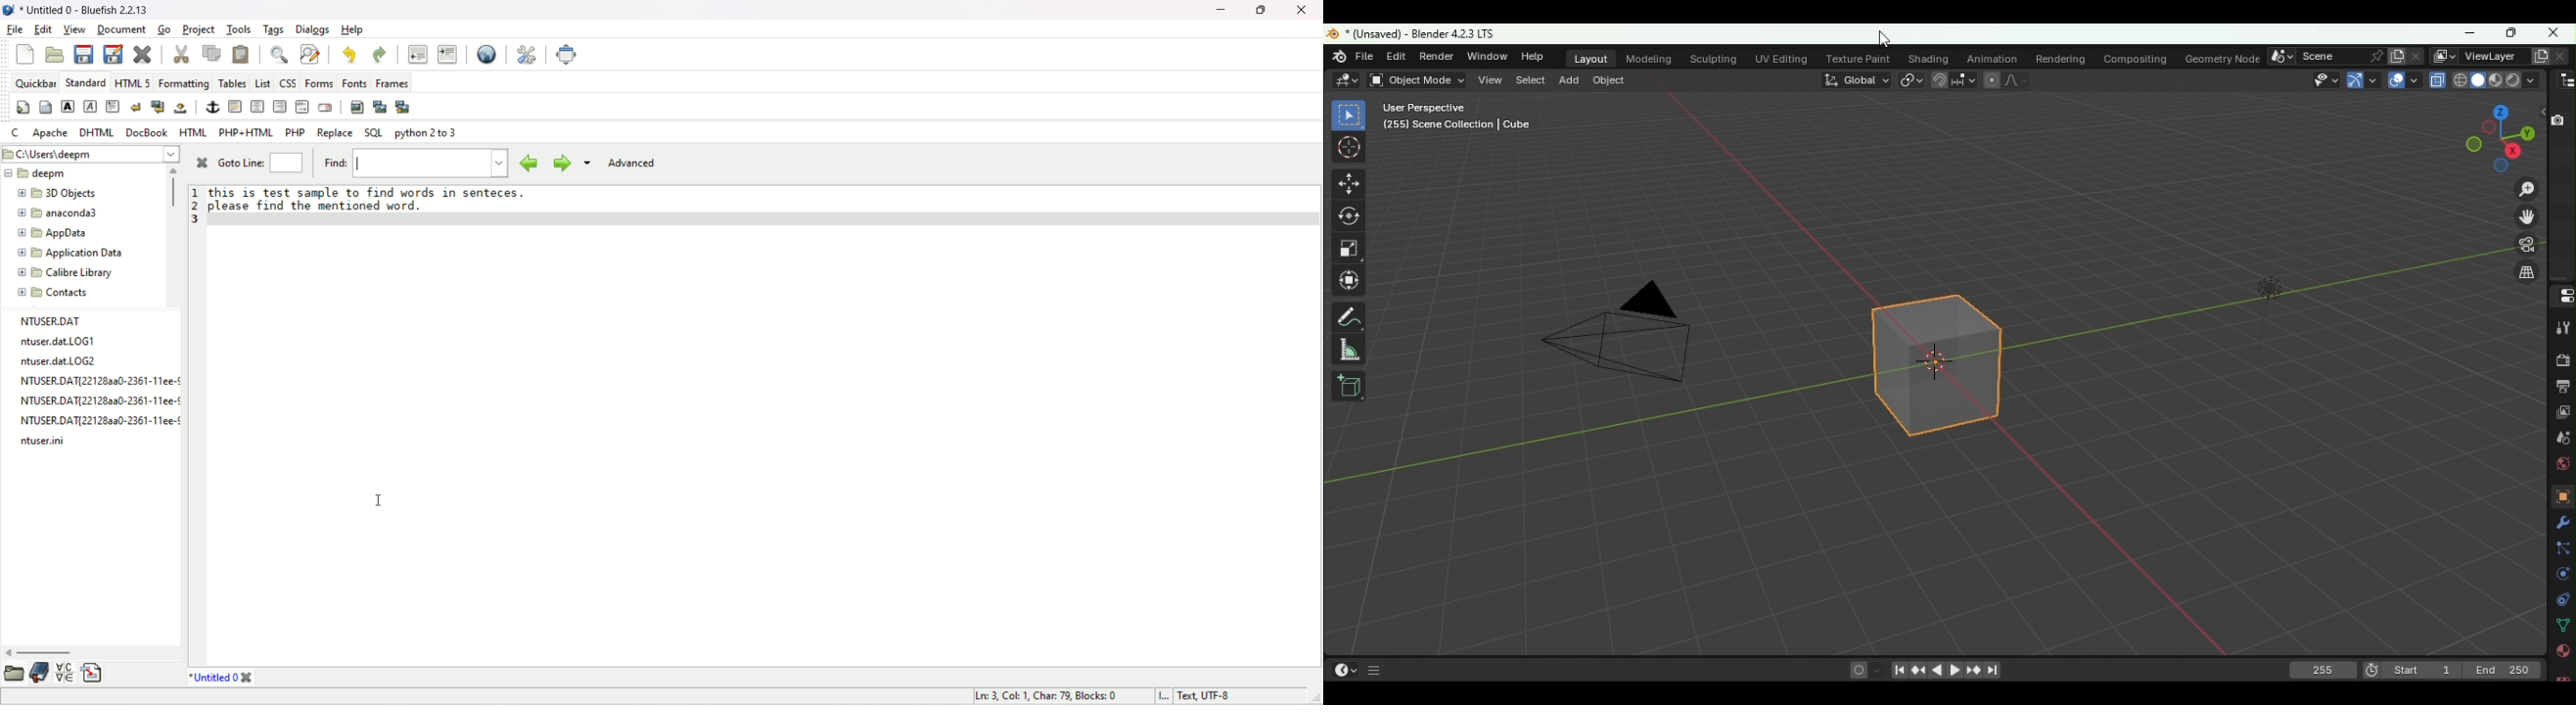 Image resolution: width=2576 pixels, height=728 pixels. I want to click on tools, so click(238, 30).